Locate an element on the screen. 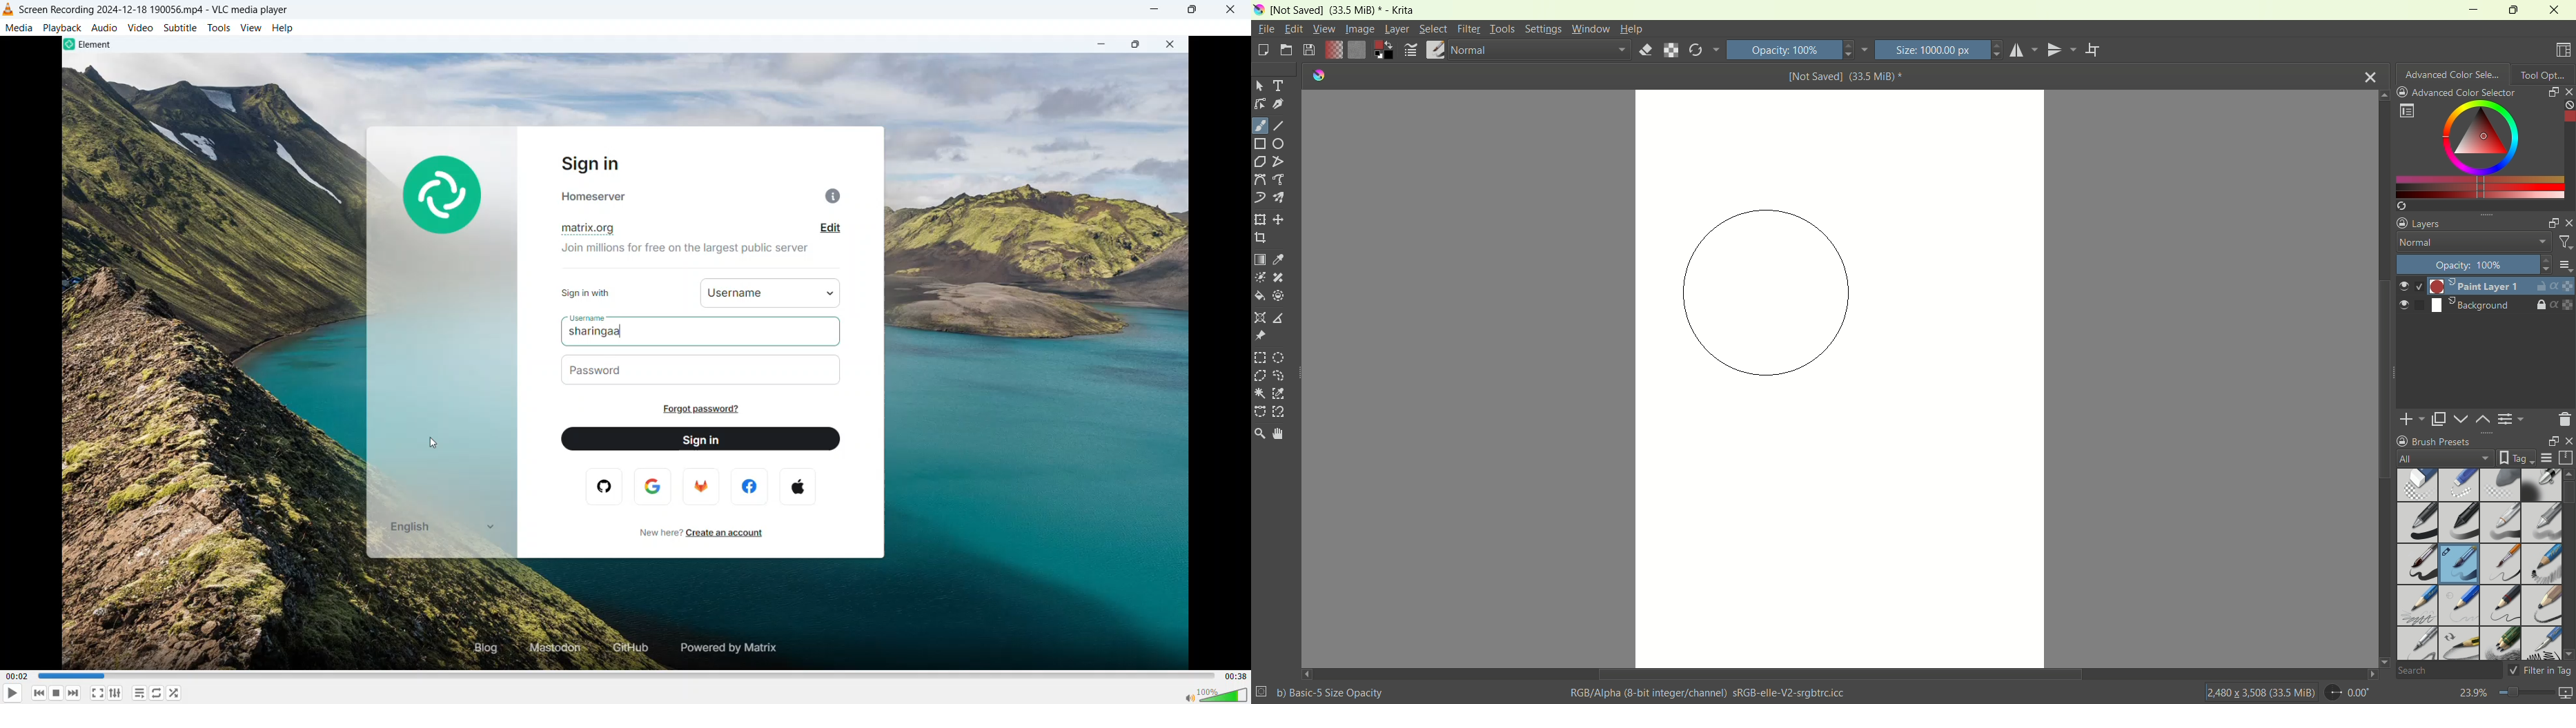 Image resolution: width=2576 pixels, height=728 pixels. search is located at coordinates (2448, 672).